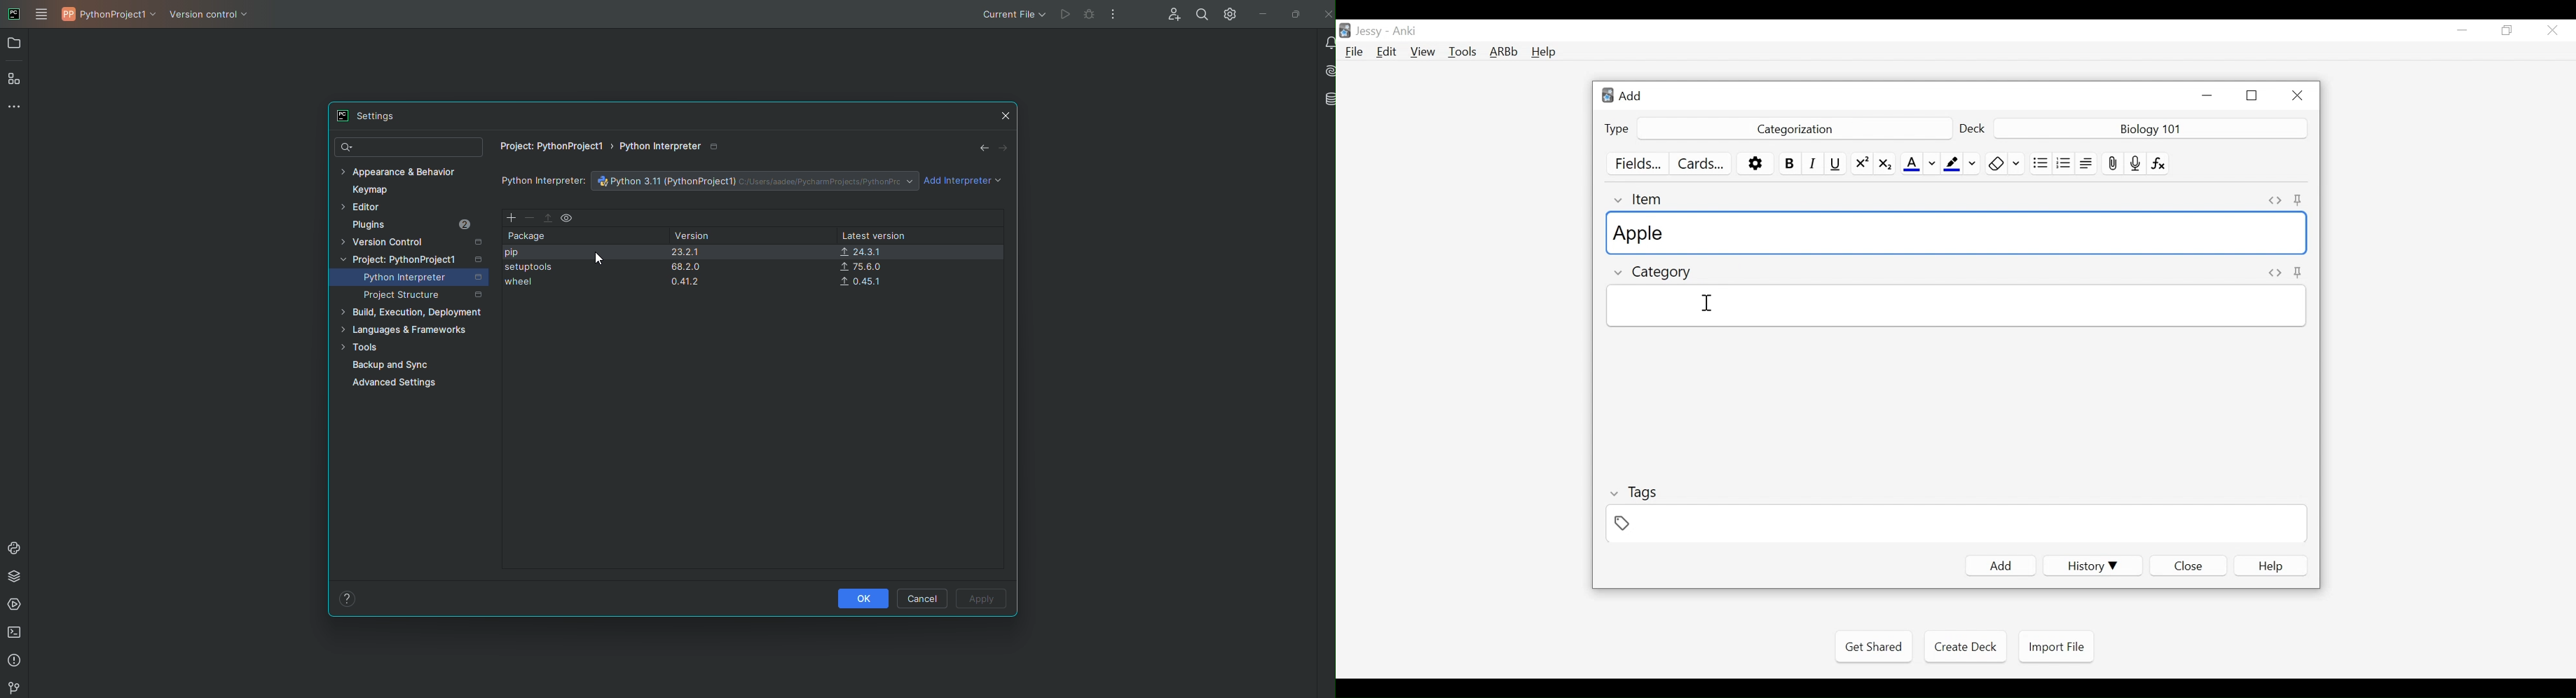  Describe the element at coordinates (2064, 164) in the screenshot. I see `Ordered List` at that location.